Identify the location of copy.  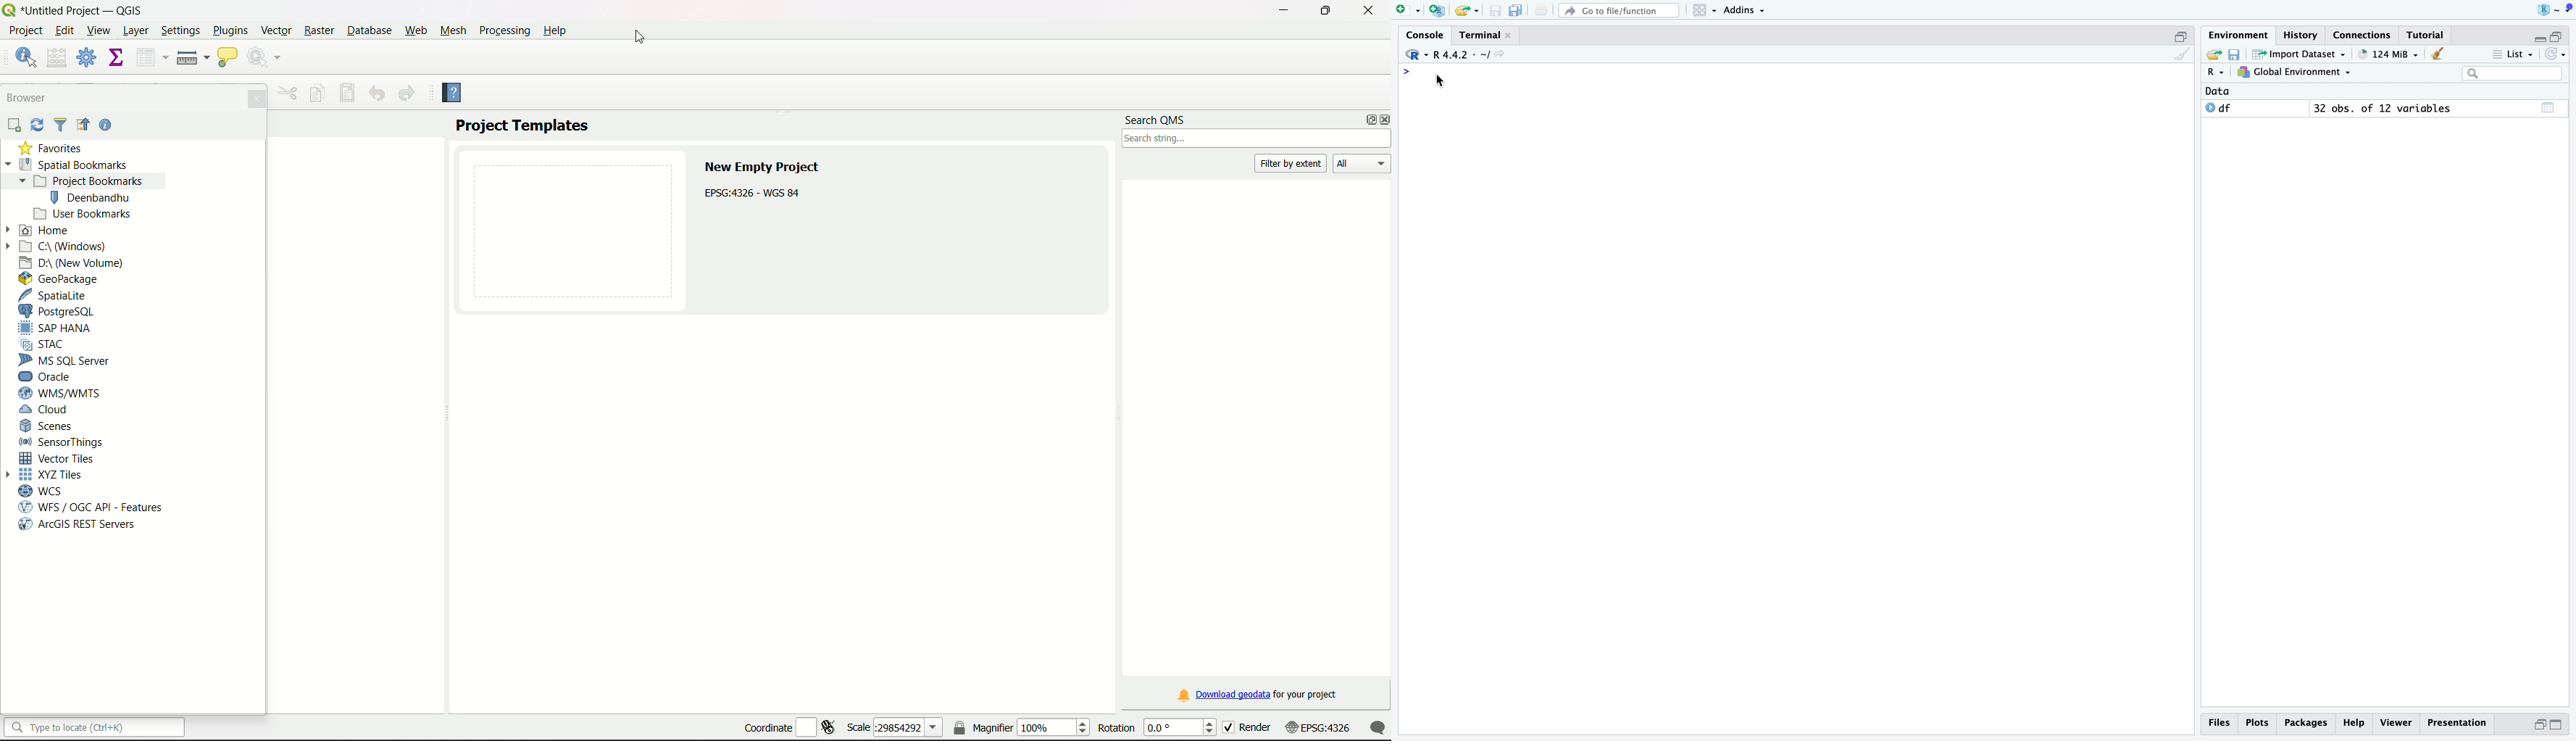
(1516, 10).